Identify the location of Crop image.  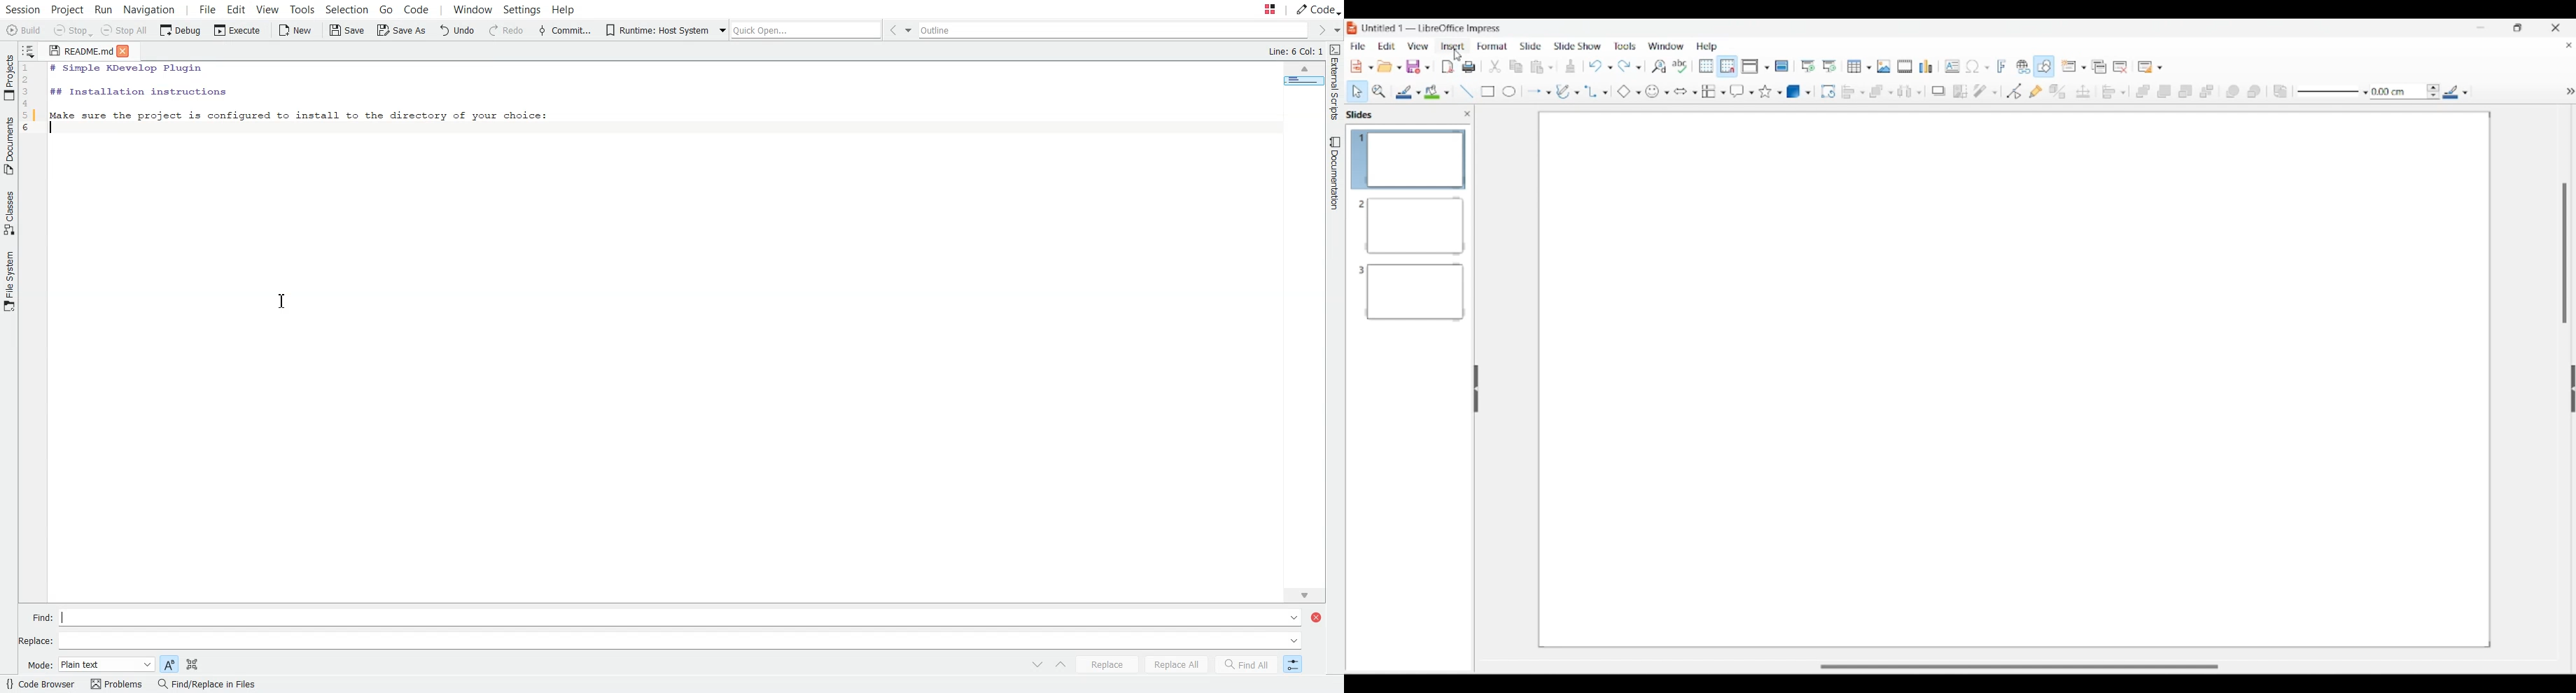
(1961, 92).